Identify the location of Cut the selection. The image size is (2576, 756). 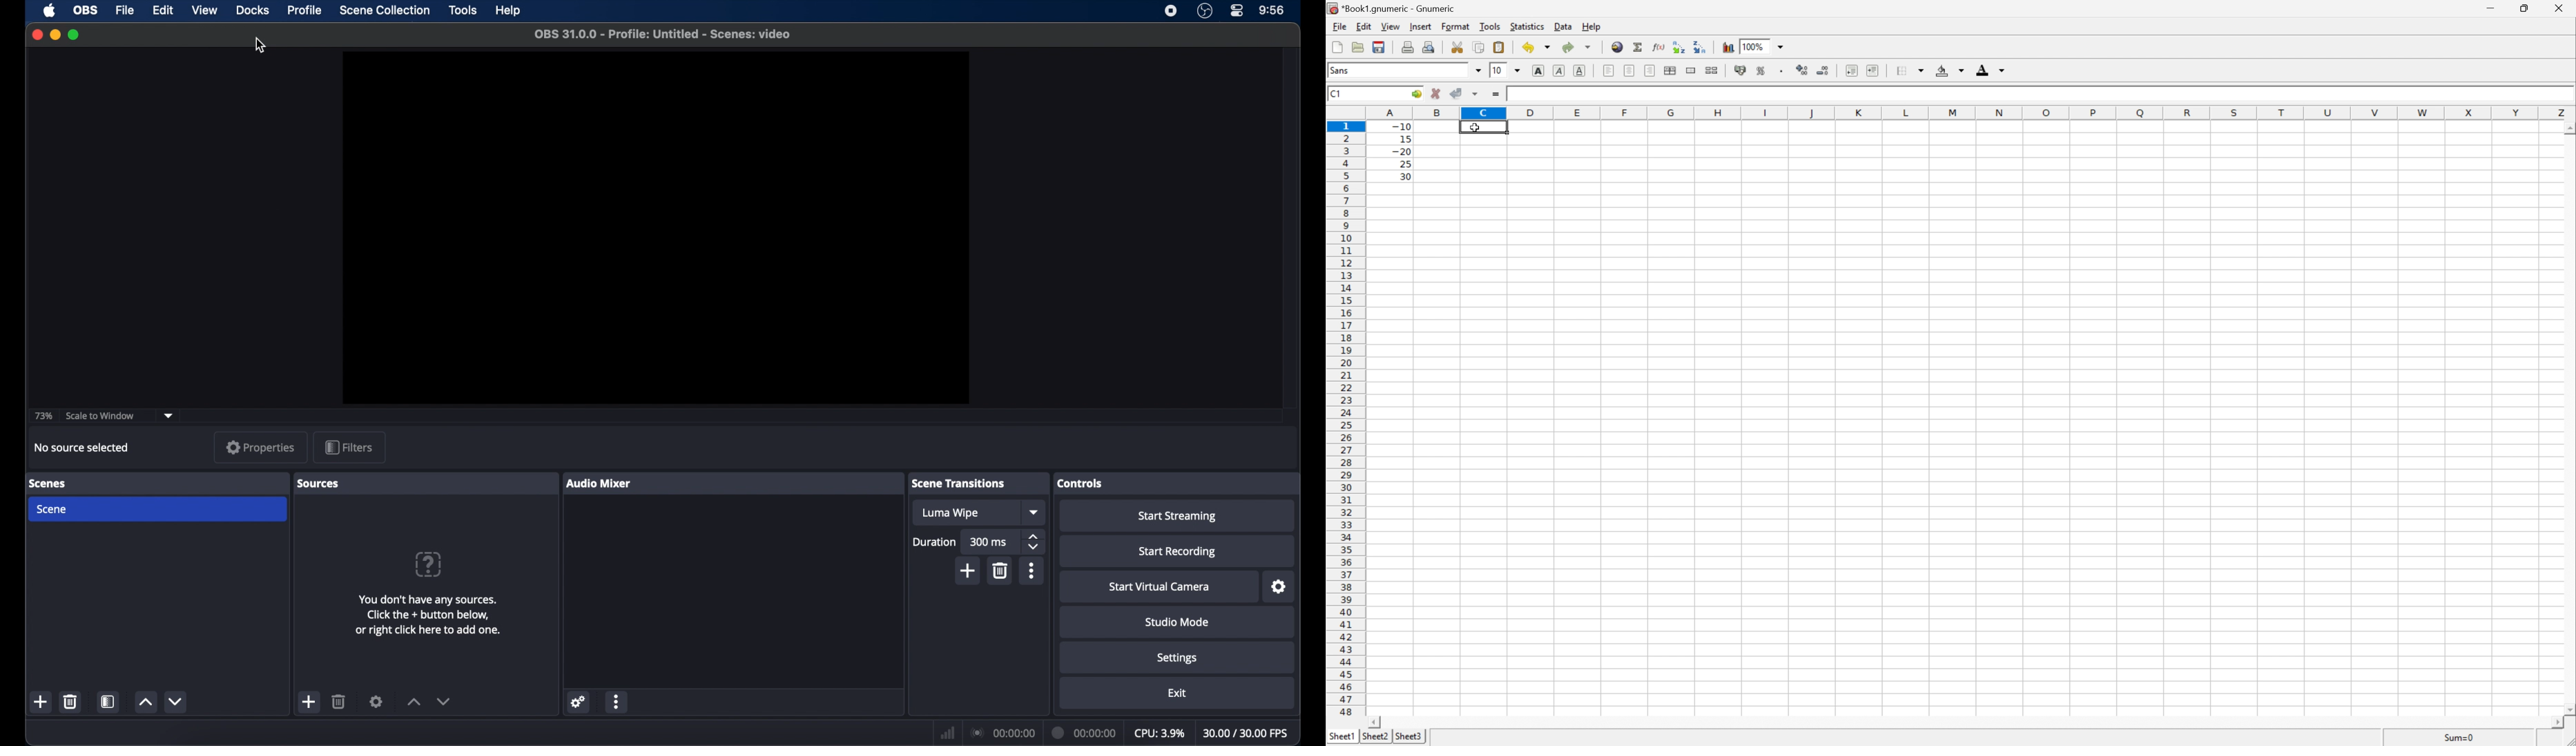
(1460, 47).